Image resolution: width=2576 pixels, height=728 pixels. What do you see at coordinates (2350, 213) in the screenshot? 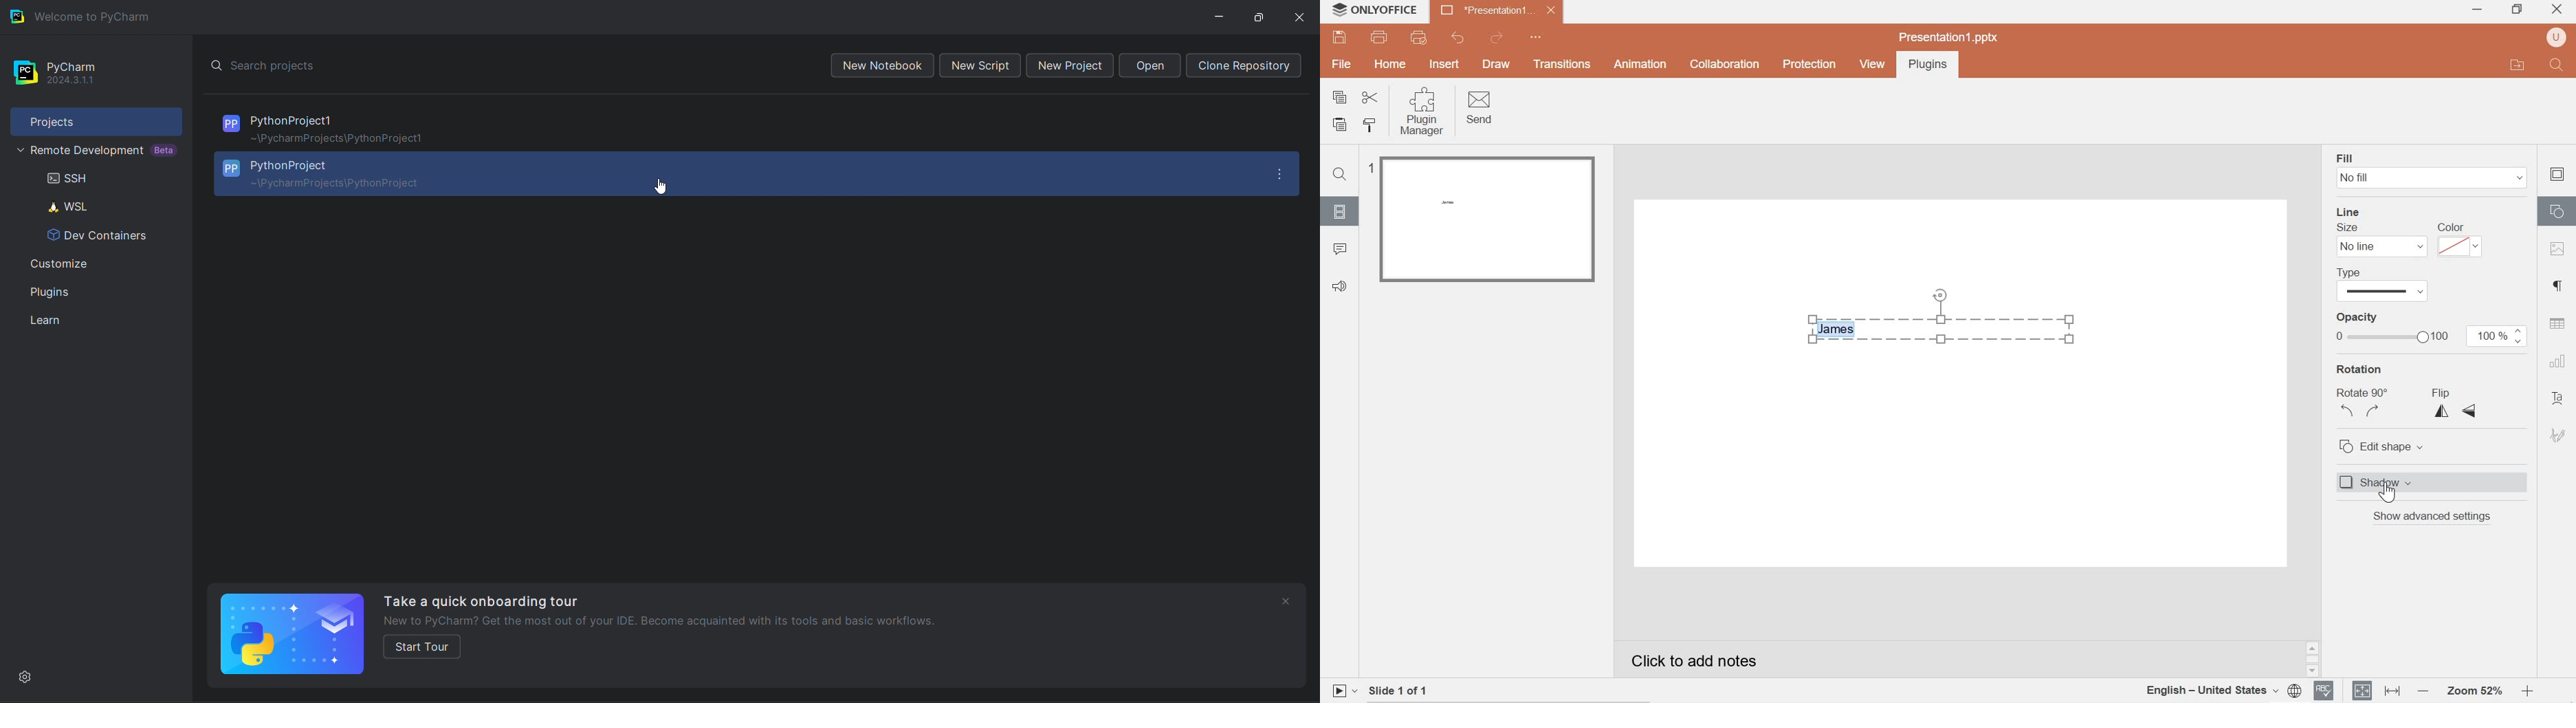
I see `line` at bounding box center [2350, 213].